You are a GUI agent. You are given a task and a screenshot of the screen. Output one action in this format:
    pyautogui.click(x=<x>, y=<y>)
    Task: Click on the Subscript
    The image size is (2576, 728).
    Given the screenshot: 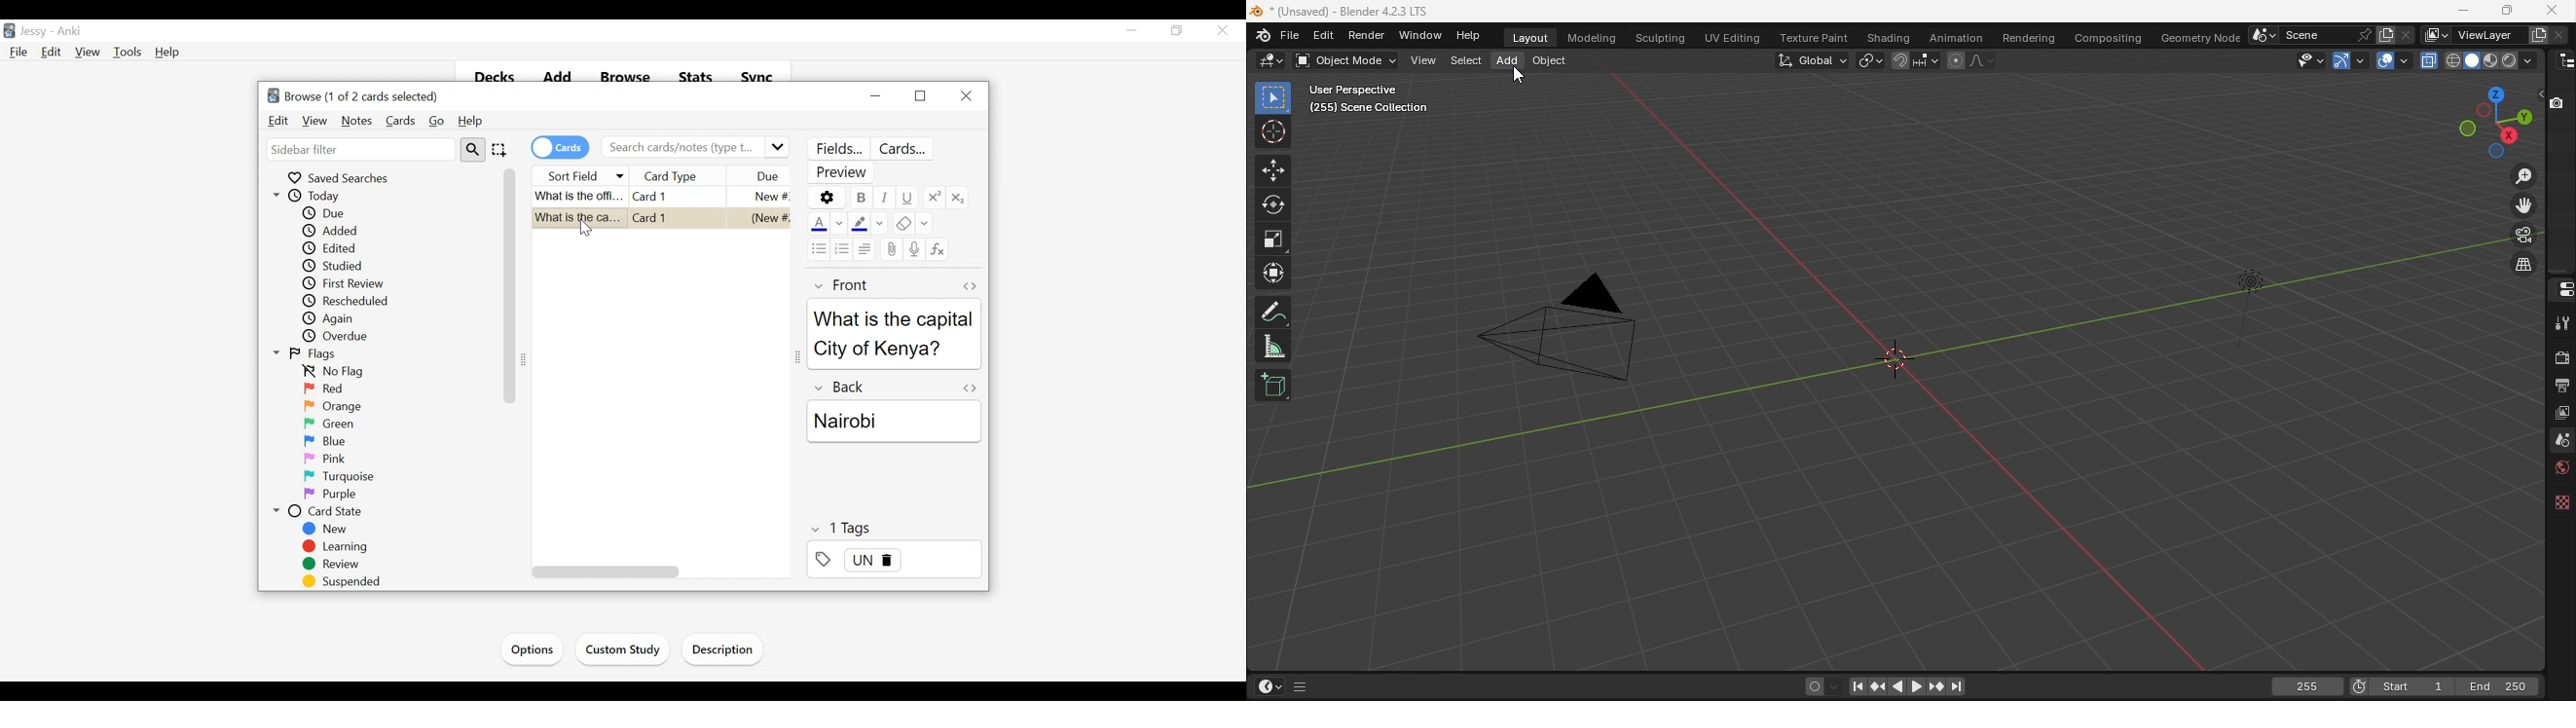 What is the action you would take?
    pyautogui.click(x=959, y=197)
    